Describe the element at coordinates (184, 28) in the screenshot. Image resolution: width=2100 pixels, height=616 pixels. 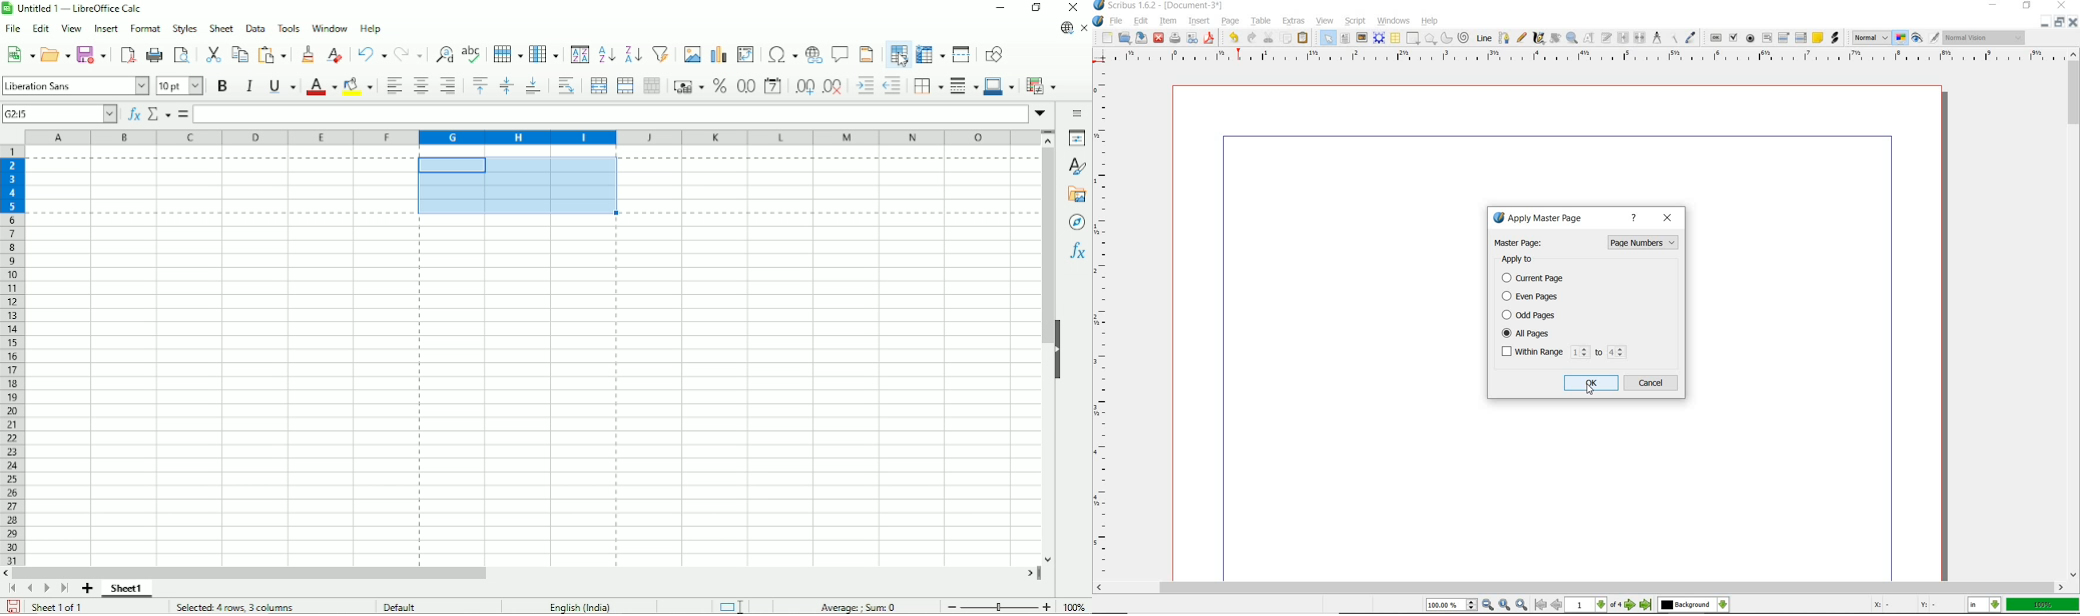
I see `Styles` at that location.